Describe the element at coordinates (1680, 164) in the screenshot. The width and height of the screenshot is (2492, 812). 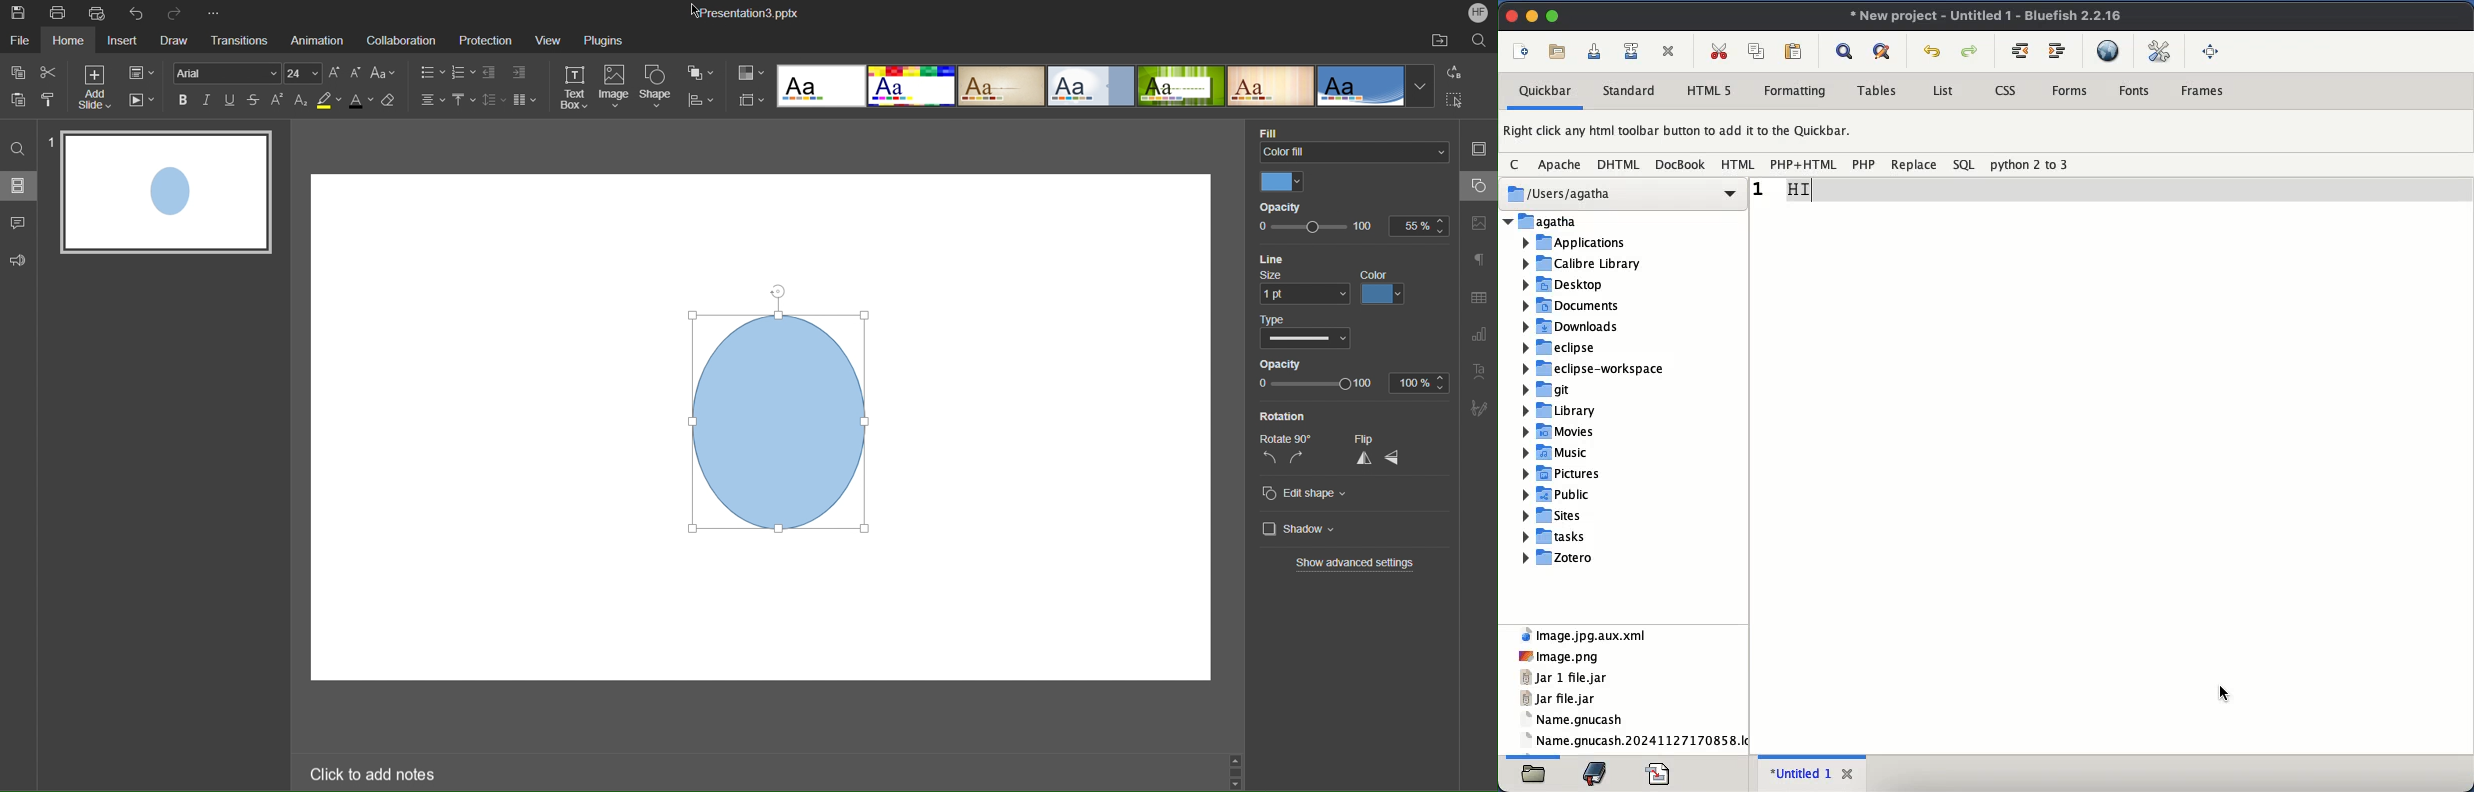
I see `docbook` at that location.